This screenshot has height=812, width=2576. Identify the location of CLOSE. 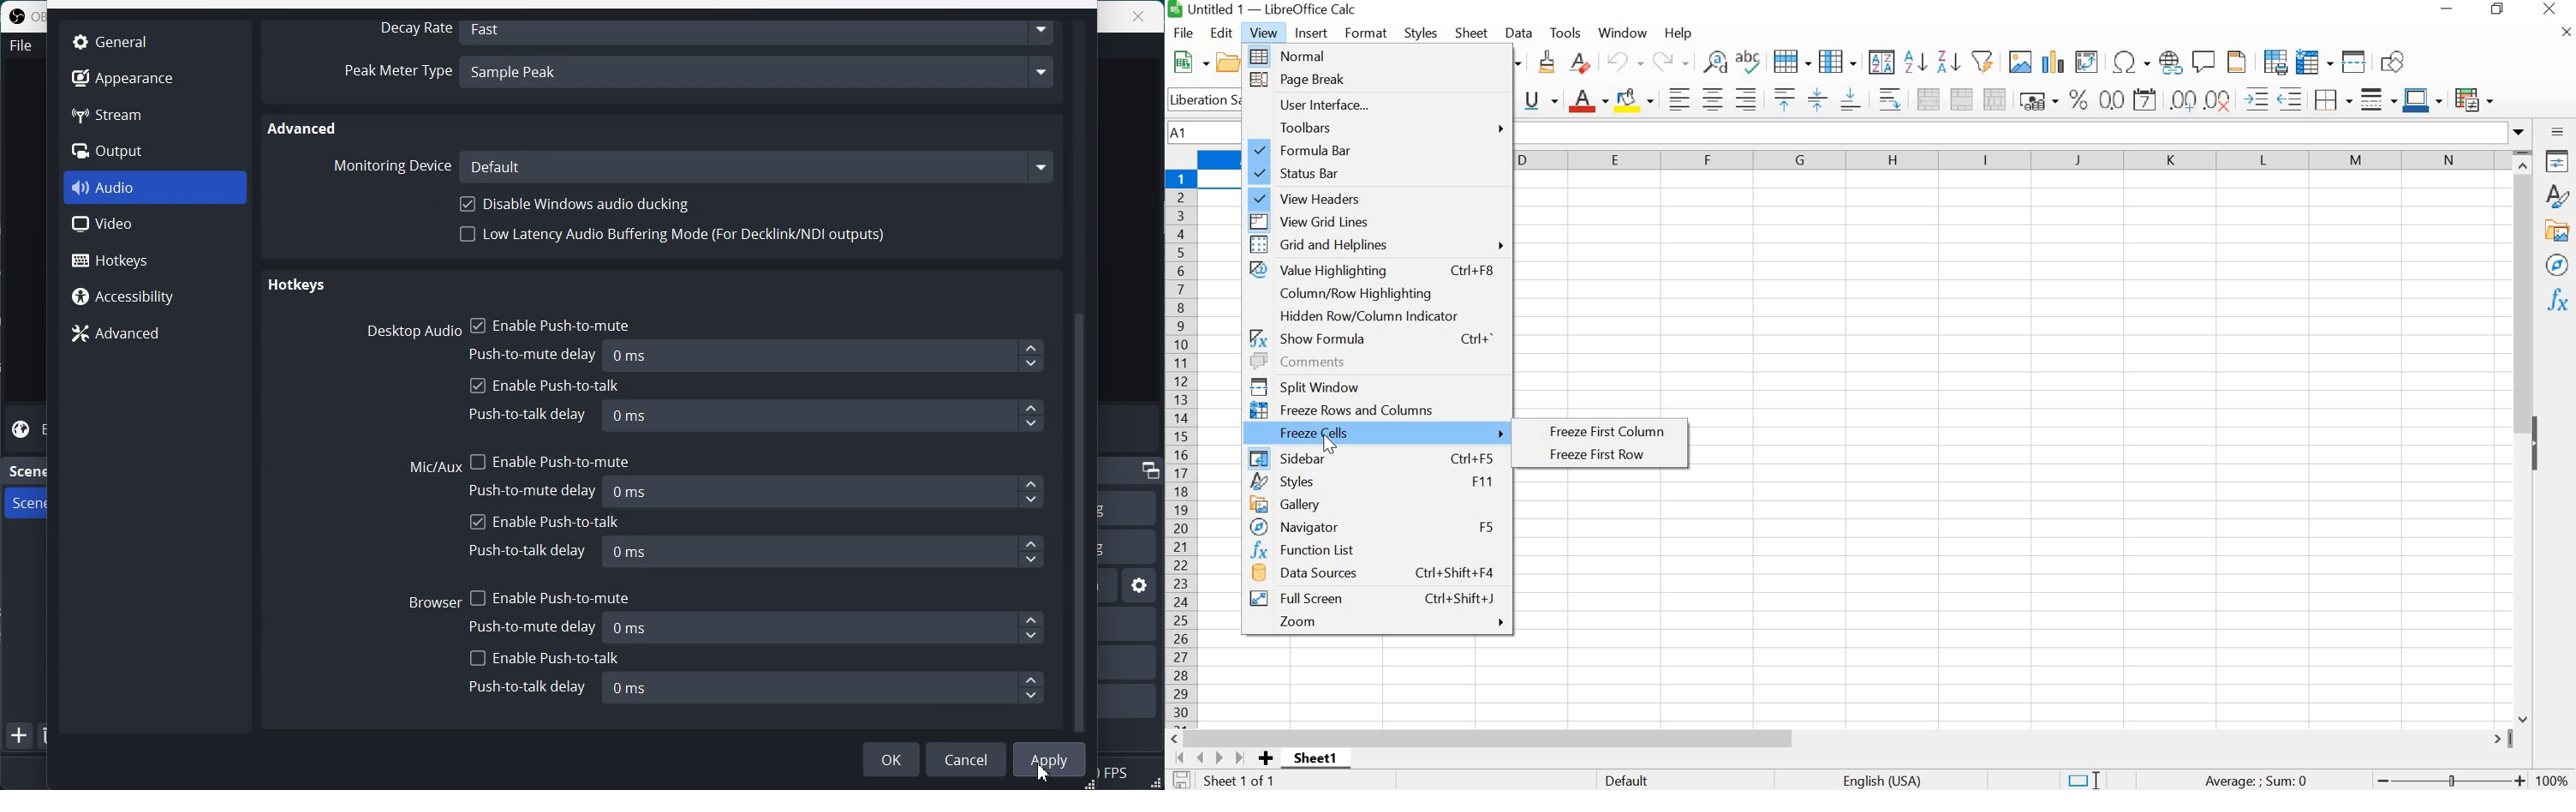
(2564, 36).